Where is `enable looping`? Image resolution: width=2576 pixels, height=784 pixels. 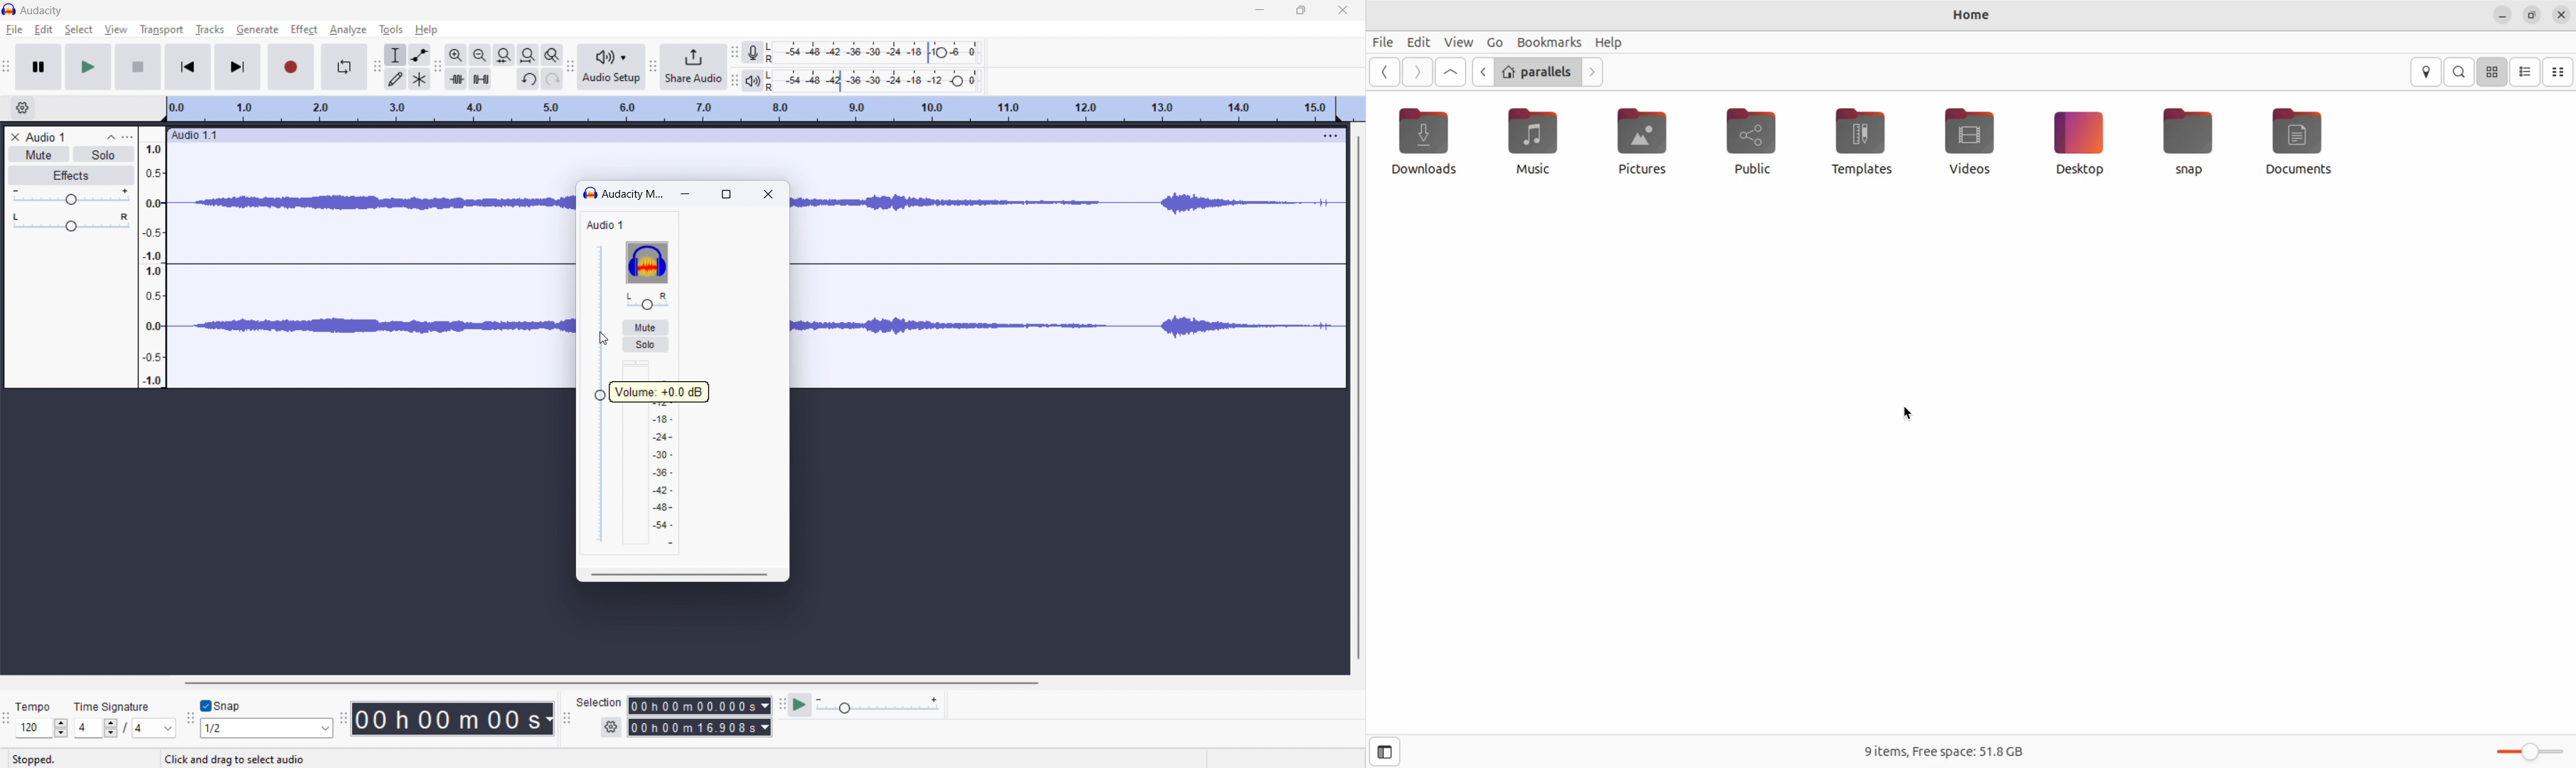 enable looping is located at coordinates (344, 67).